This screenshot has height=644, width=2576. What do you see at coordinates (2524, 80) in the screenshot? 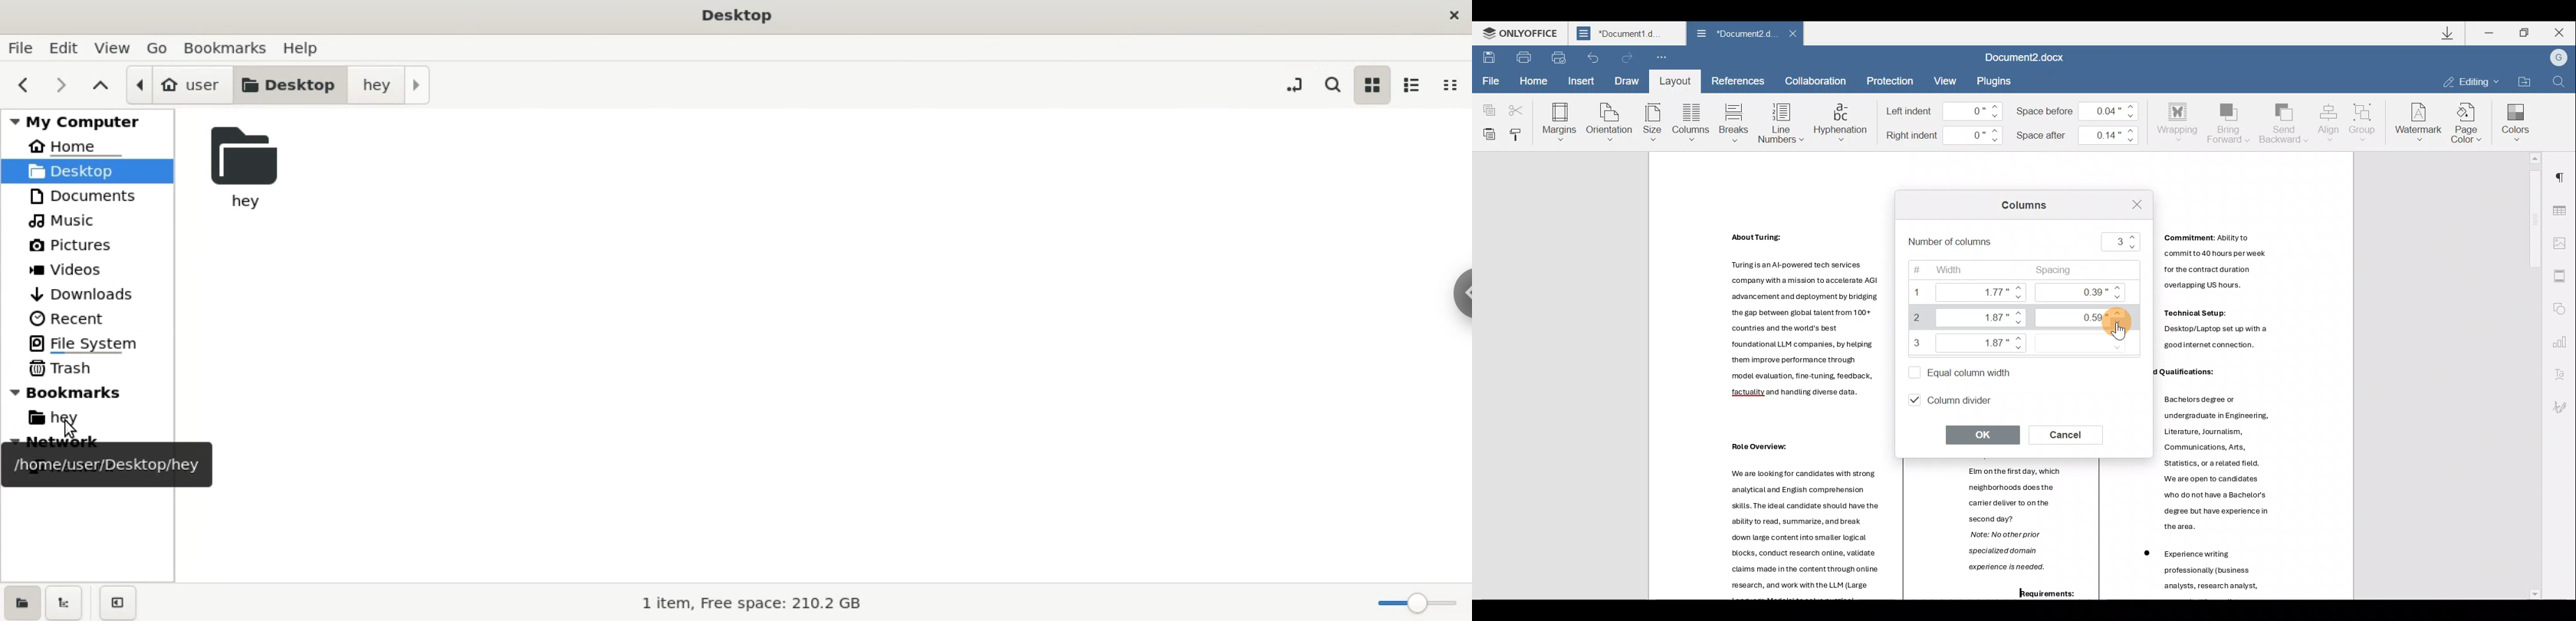
I see `Open file location` at bounding box center [2524, 80].